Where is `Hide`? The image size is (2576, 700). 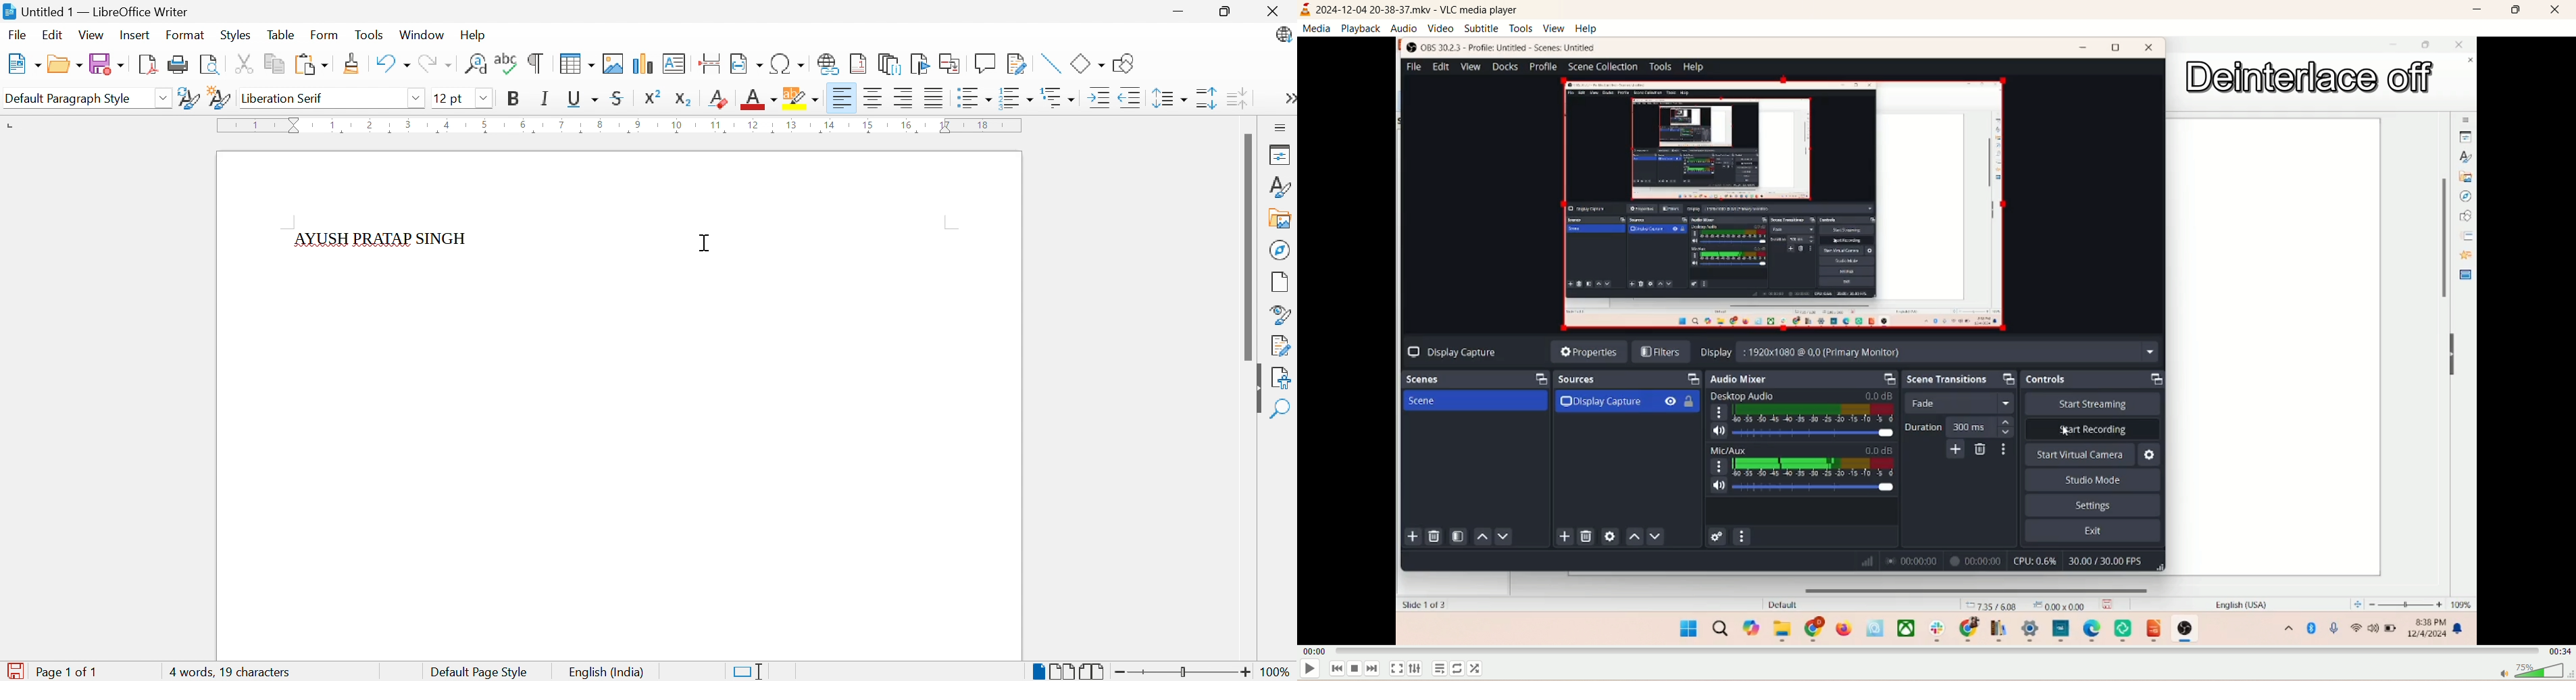
Hide is located at coordinates (1257, 395).